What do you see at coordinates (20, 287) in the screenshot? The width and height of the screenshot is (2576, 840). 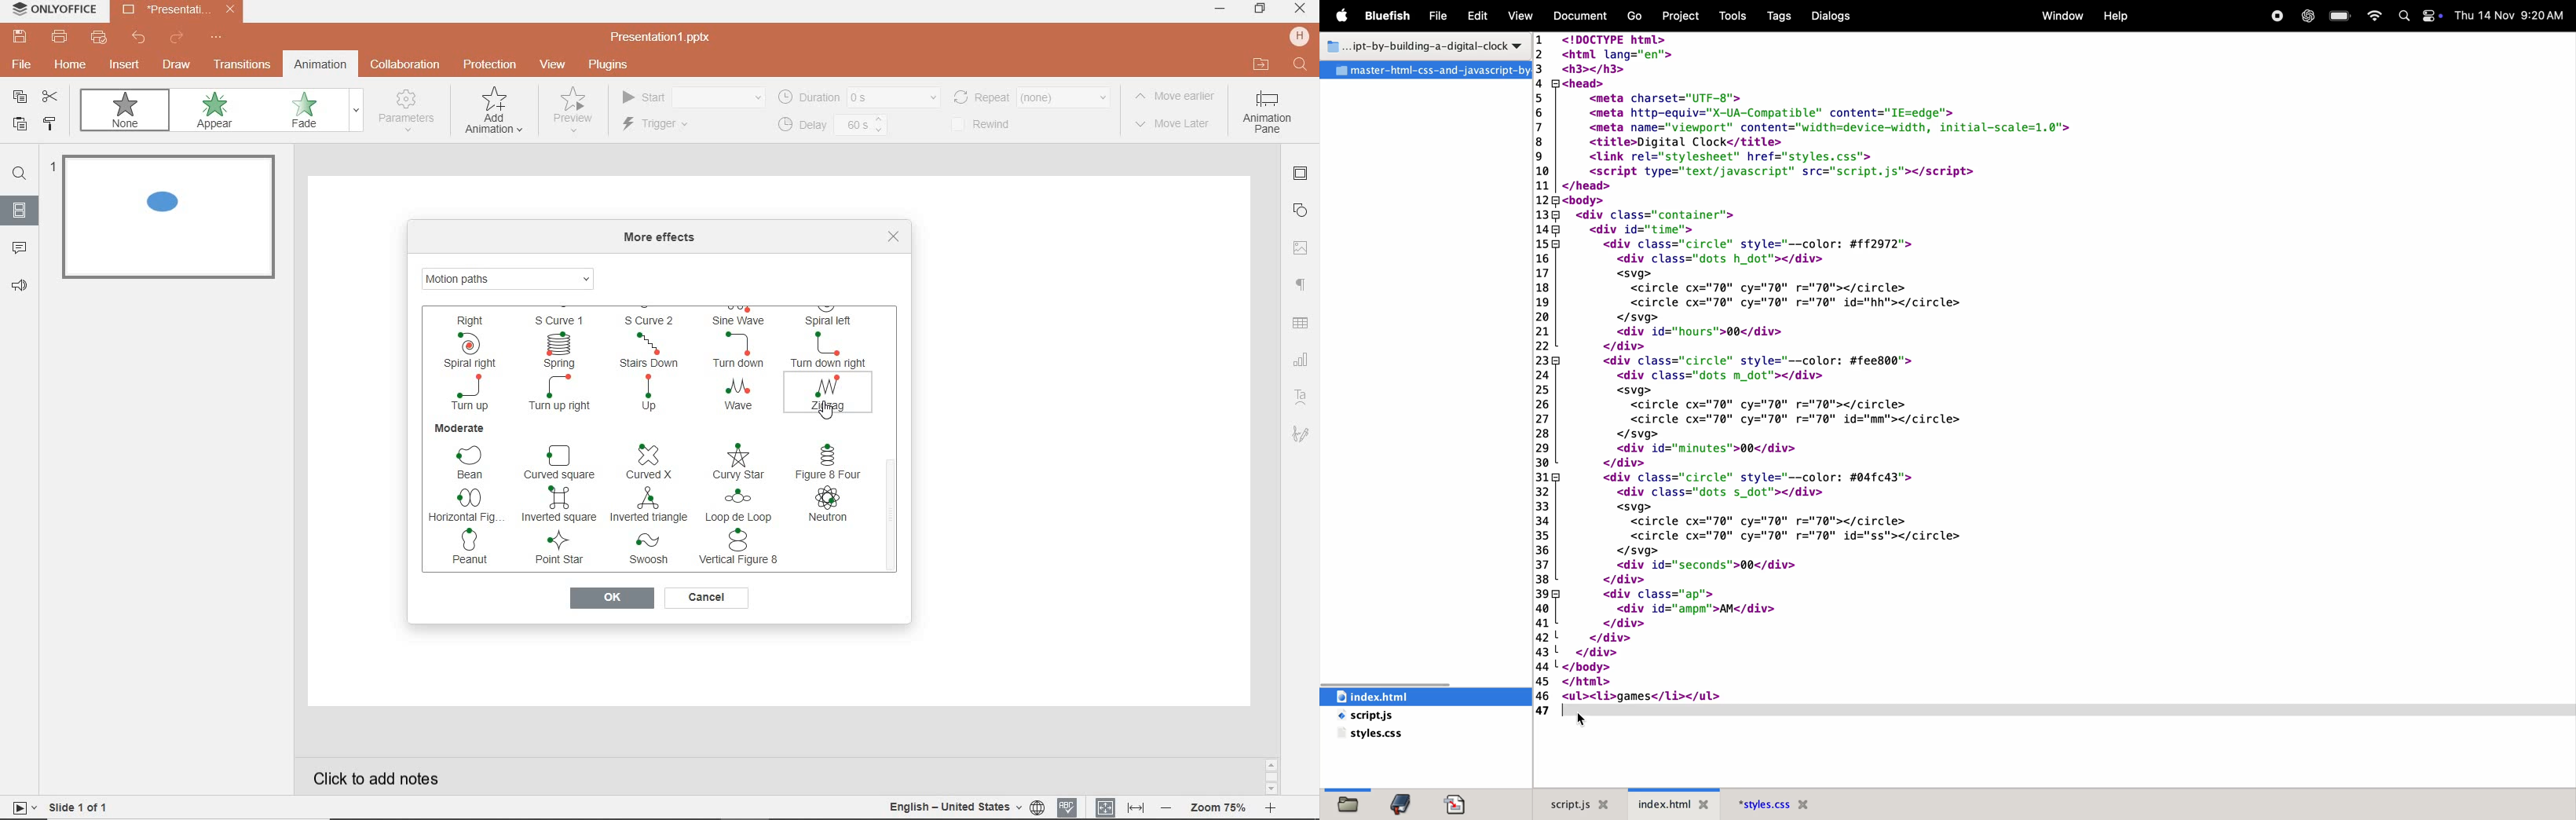 I see `feedback & support` at bounding box center [20, 287].